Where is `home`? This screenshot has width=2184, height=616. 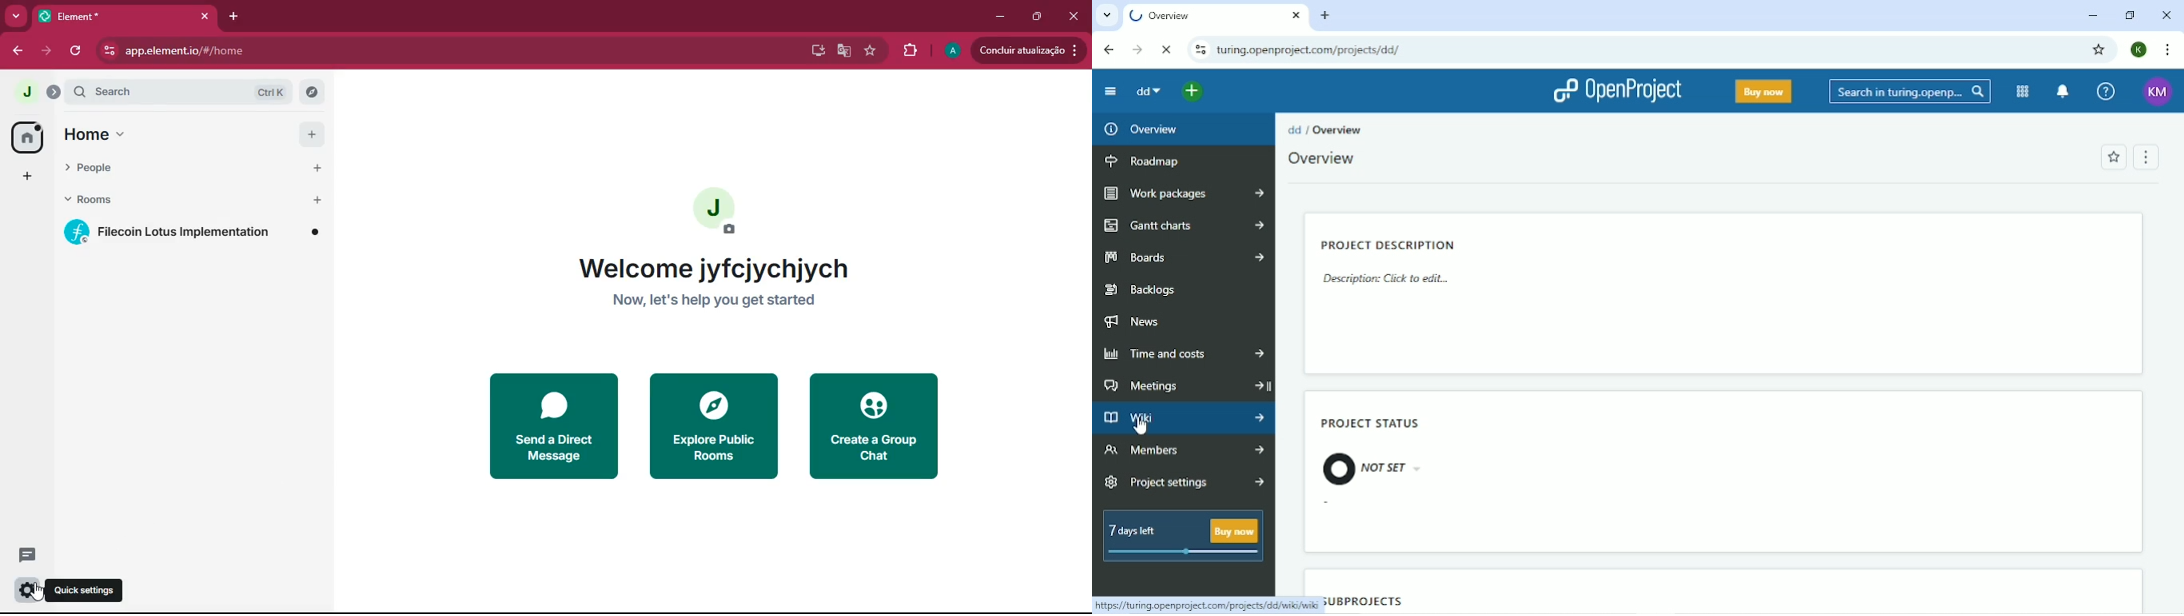
home is located at coordinates (26, 137).